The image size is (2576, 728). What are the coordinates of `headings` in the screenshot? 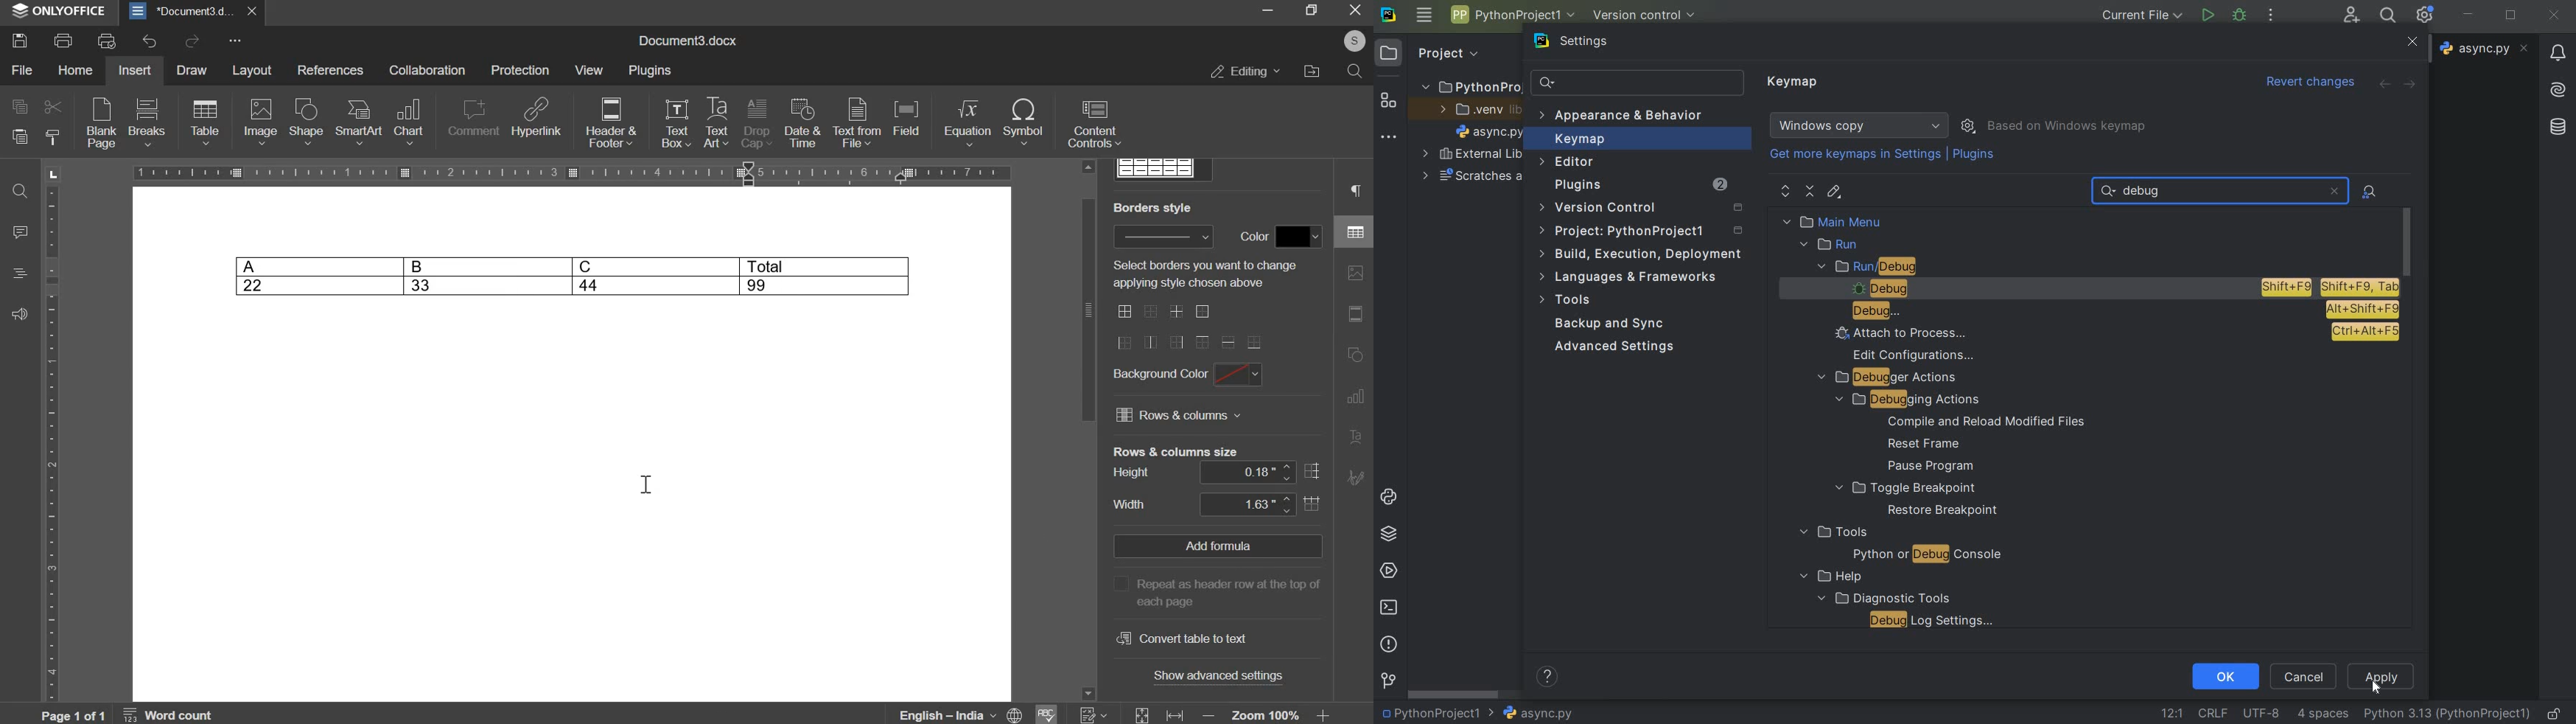 It's located at (22, 274).